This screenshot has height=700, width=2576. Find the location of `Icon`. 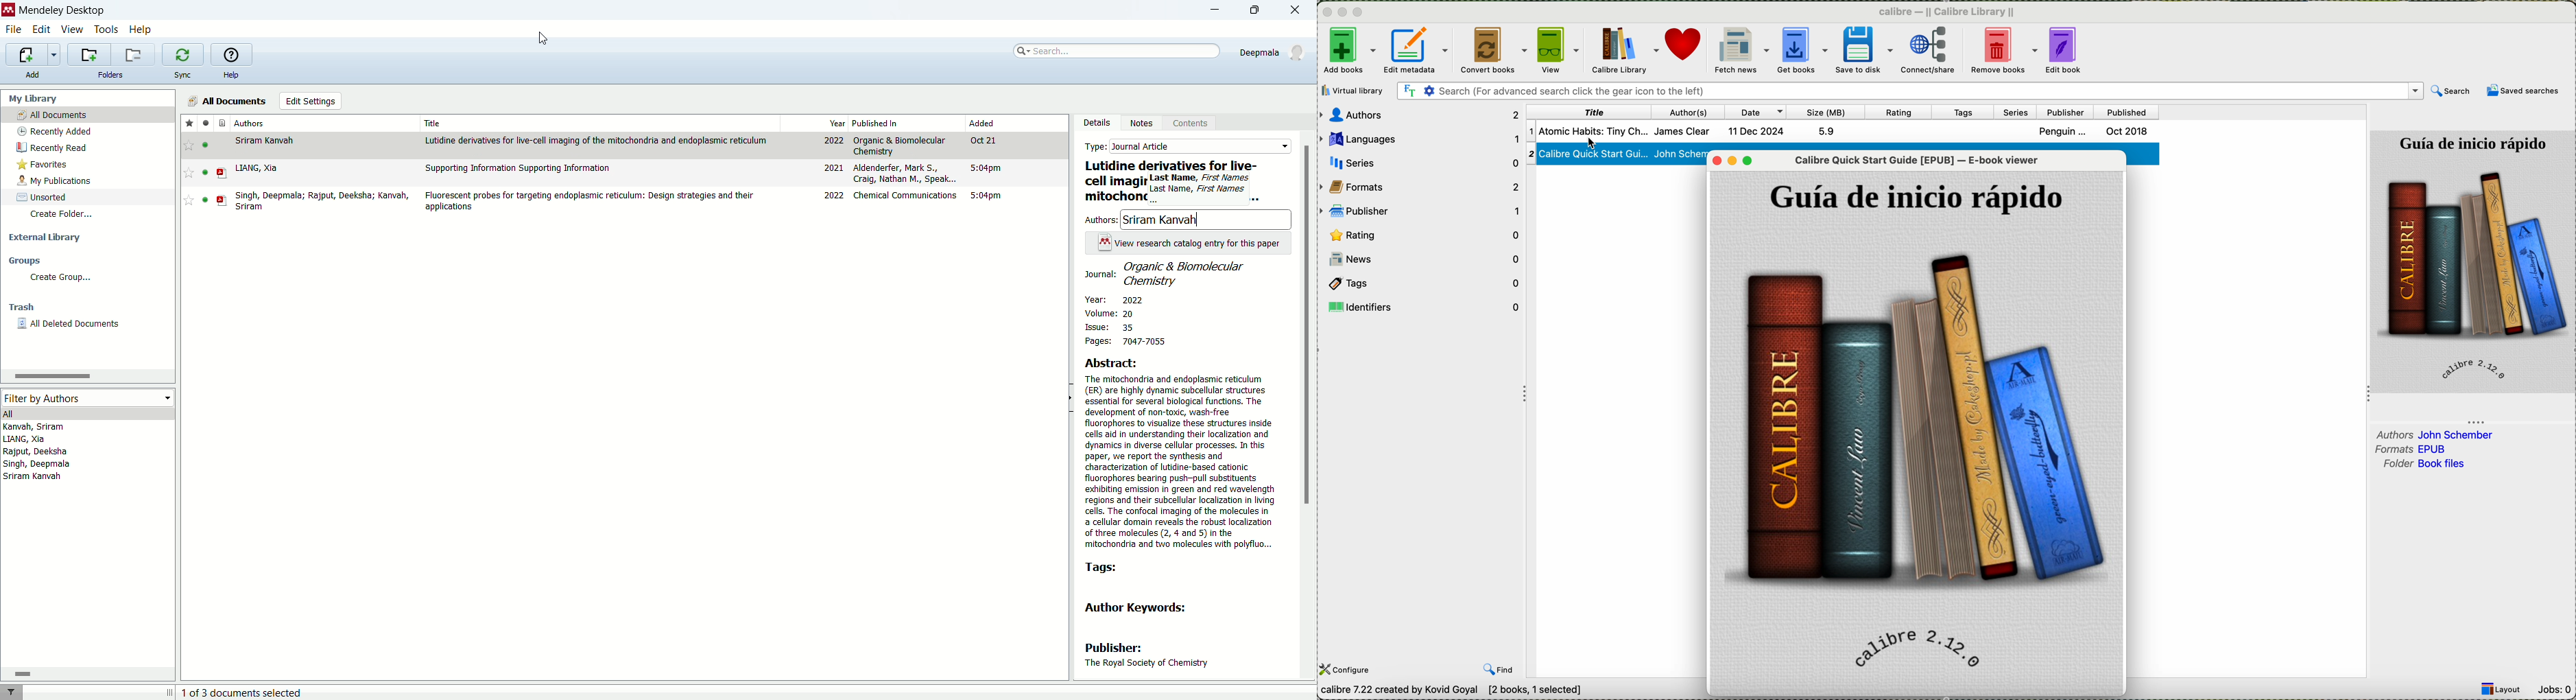

Icon is located at coordinates (1104, 242).